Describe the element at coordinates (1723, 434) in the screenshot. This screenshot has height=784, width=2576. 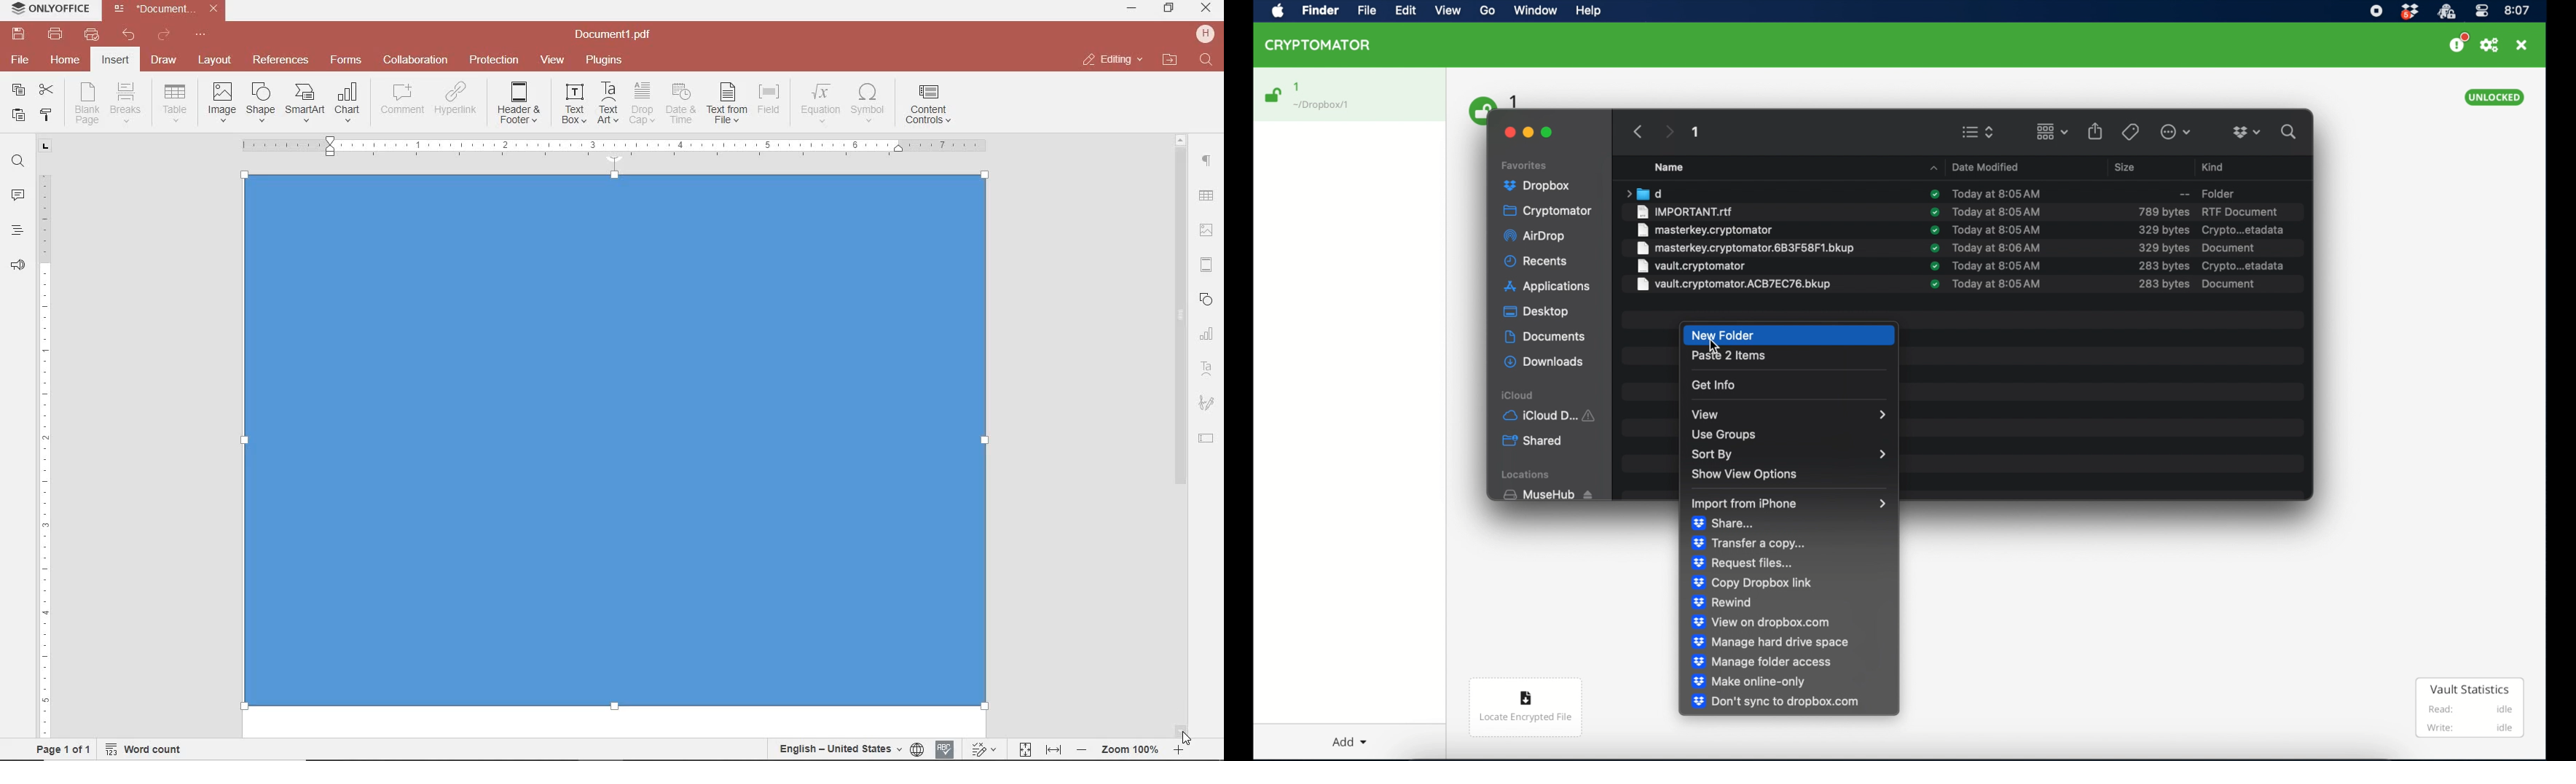
I see `use groups` at that location.